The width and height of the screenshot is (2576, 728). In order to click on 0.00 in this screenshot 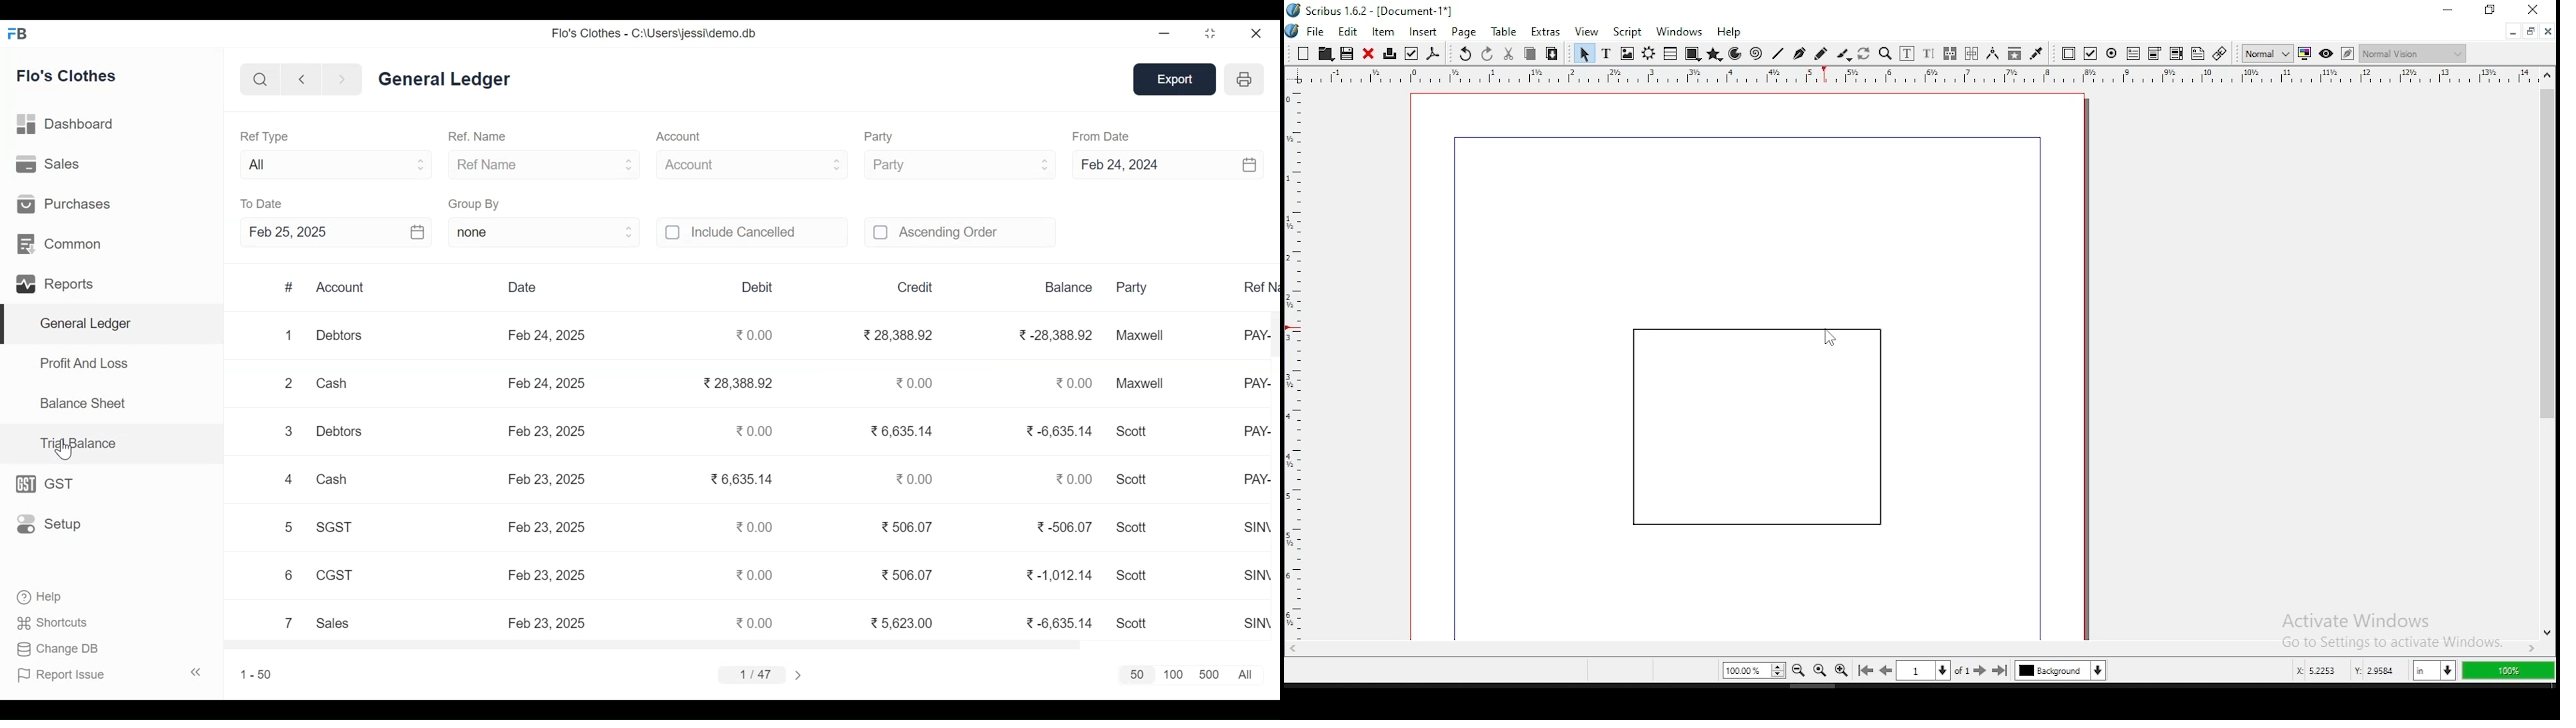, I will do `click(914, 382)`.